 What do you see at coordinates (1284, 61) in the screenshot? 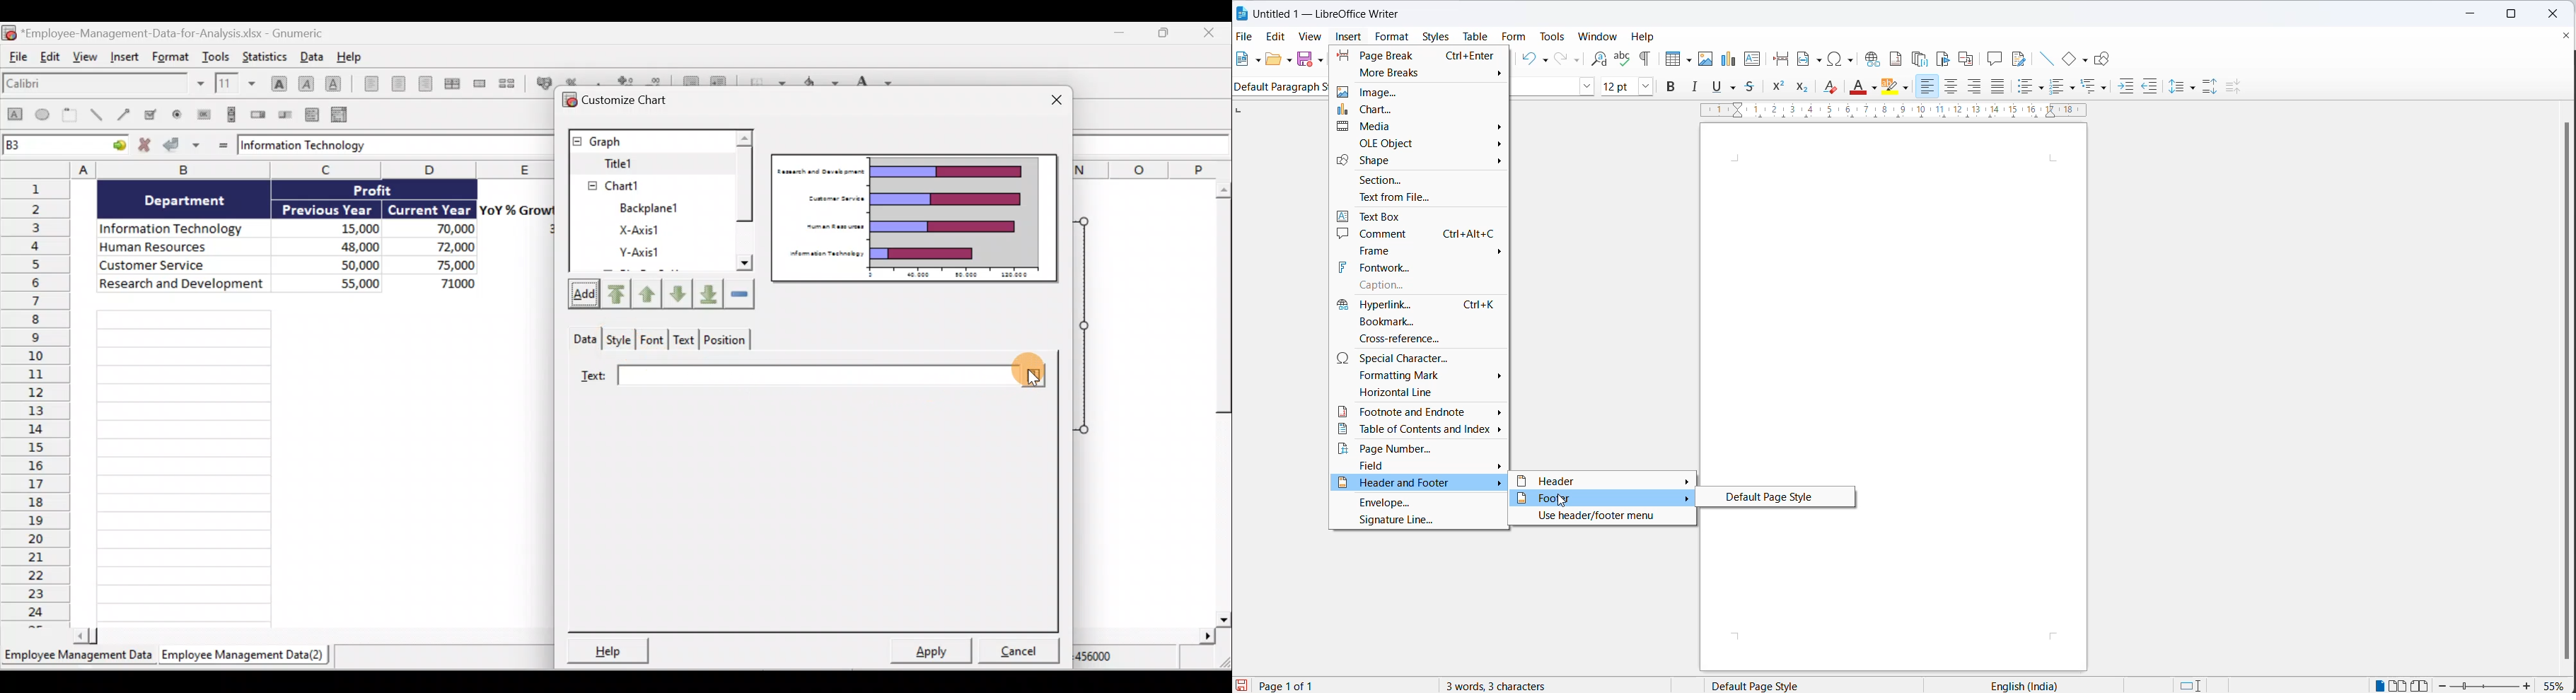
I see `open options` at bounding box center [1284, 61].